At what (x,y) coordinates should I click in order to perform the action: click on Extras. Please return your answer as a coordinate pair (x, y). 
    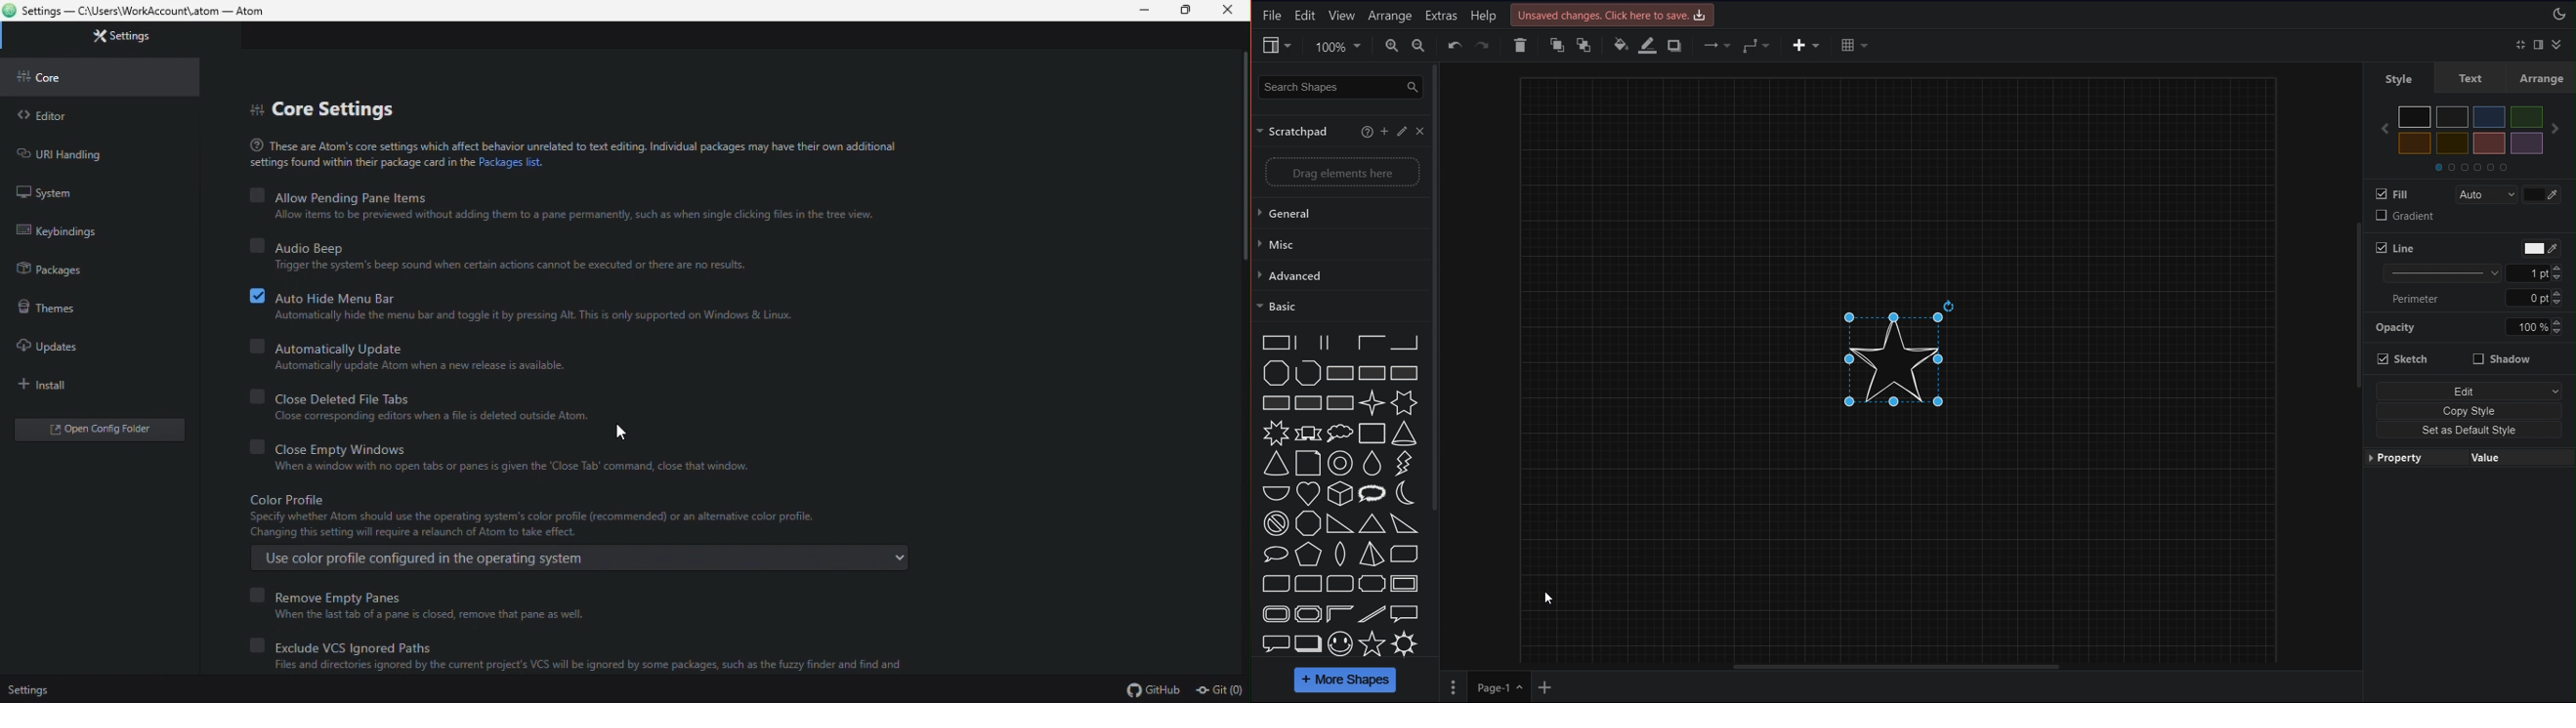
    Looking at the image, I should click on (1443, 16).